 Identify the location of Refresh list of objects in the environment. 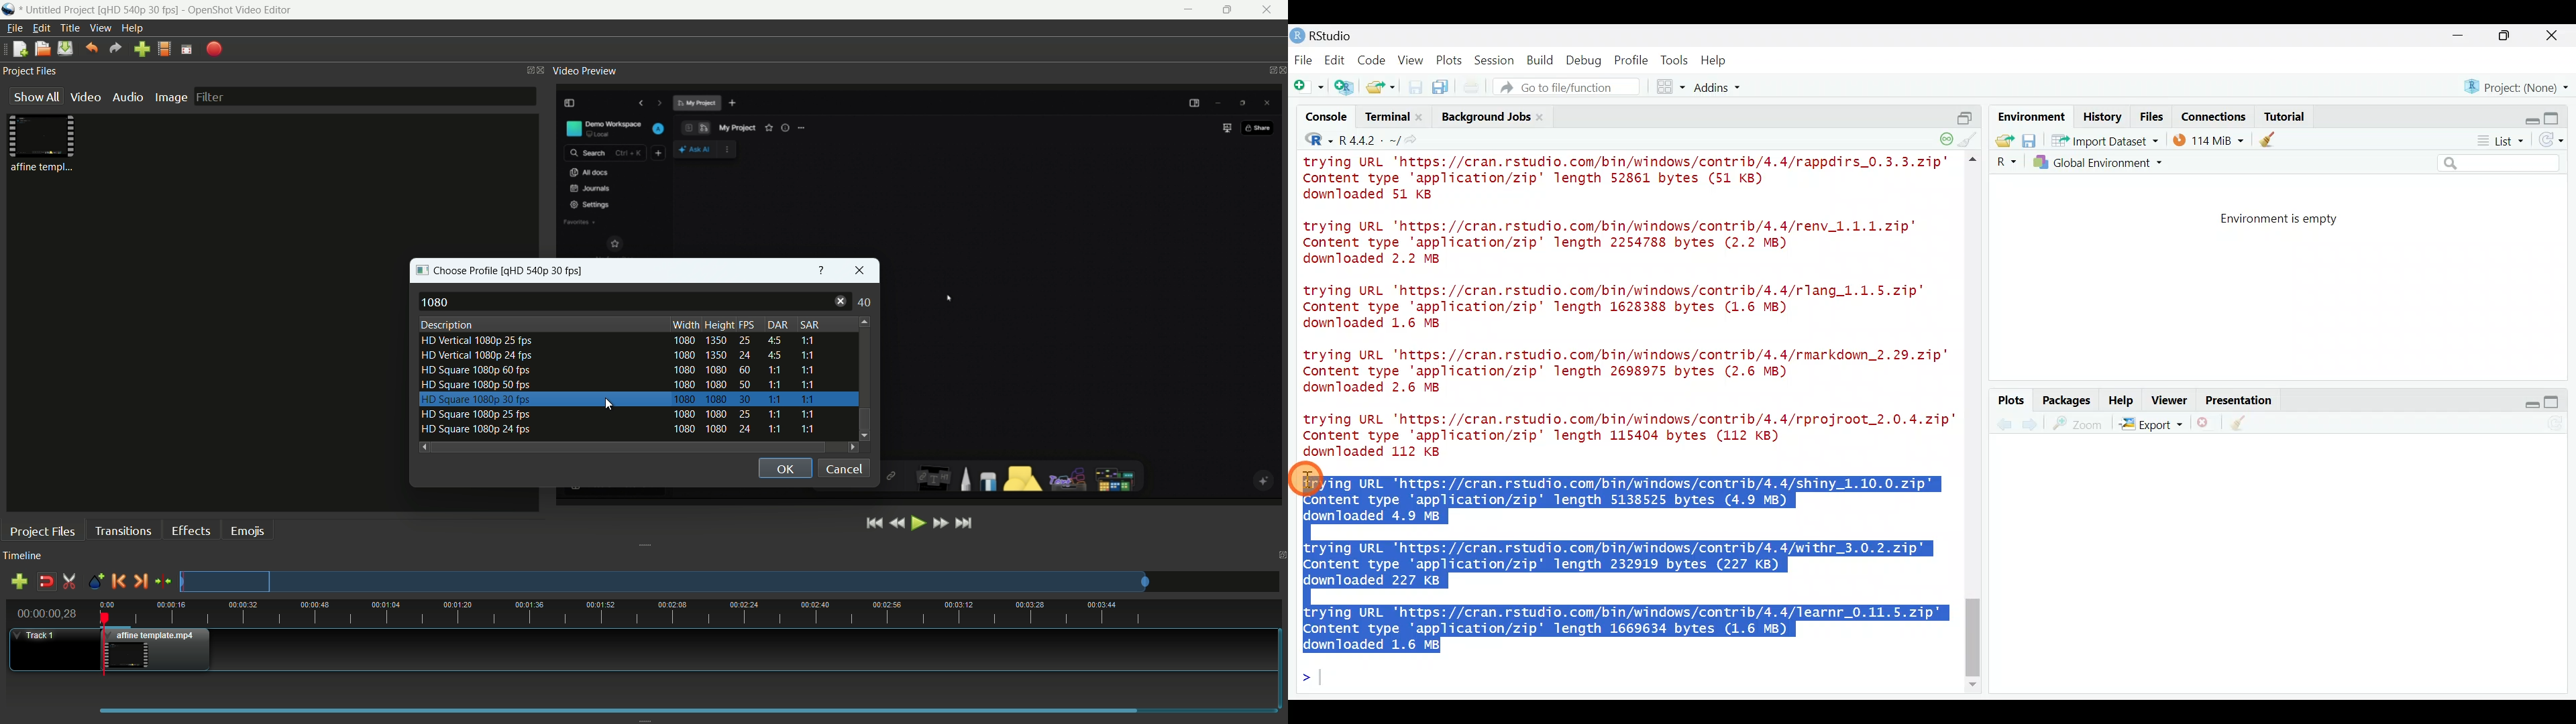
(2556, 141).